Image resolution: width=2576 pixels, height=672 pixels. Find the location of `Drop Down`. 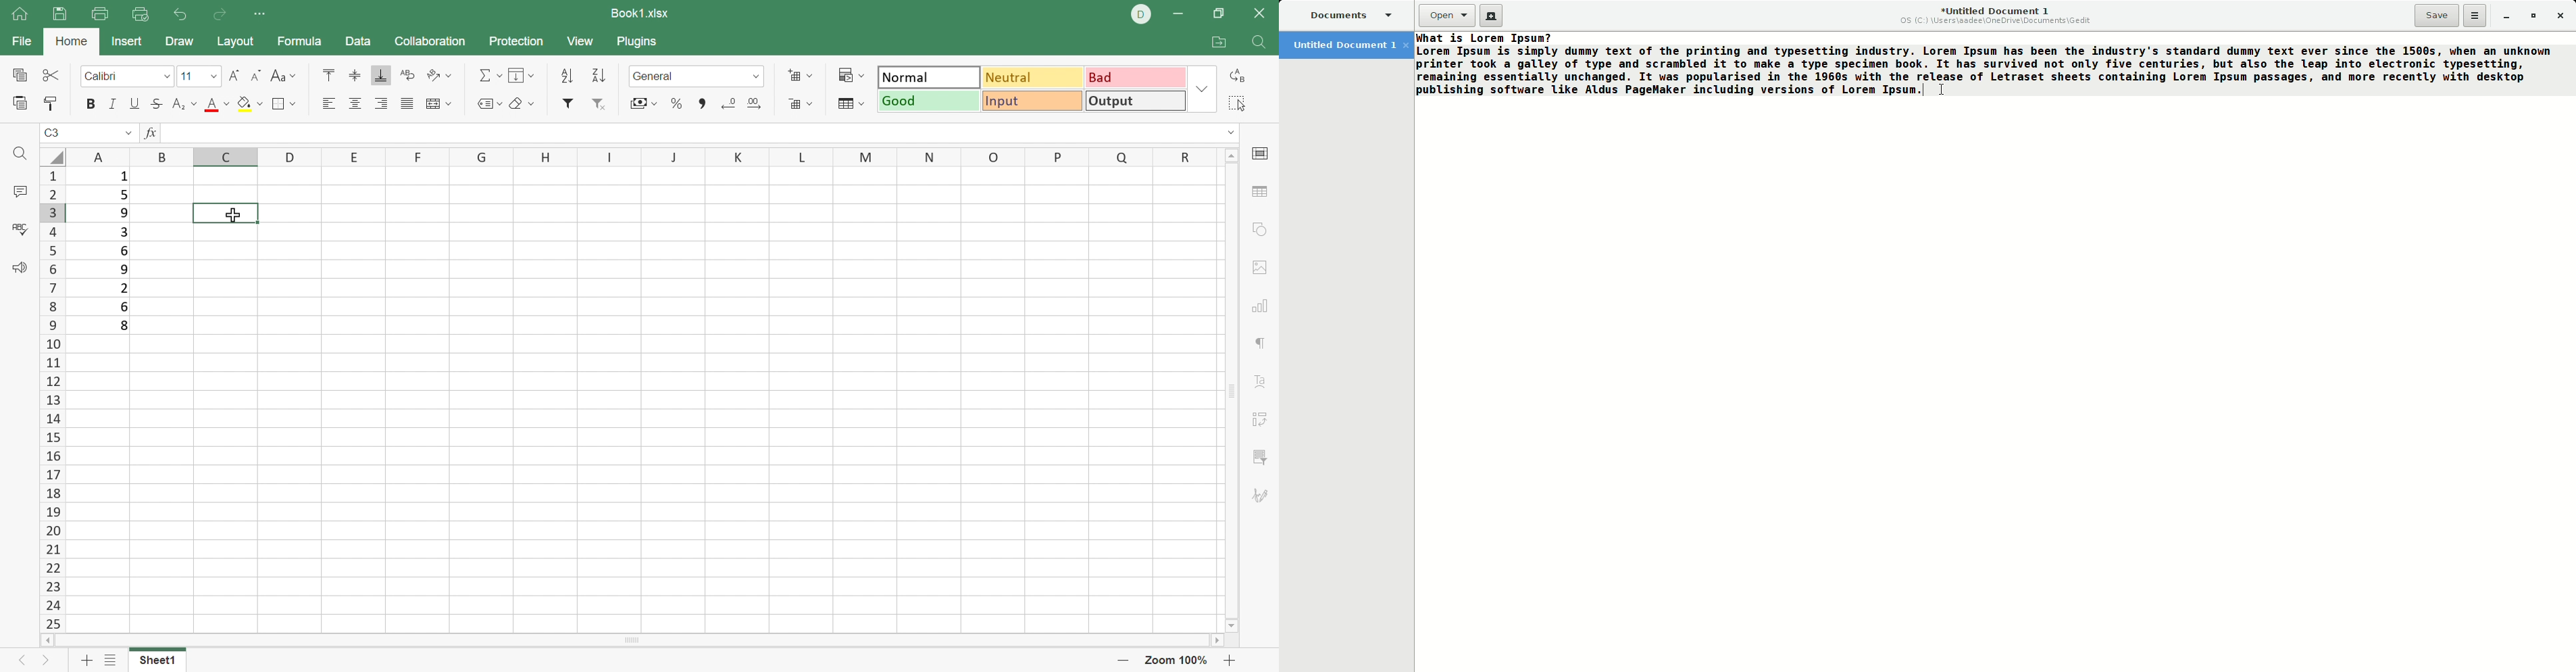

Drop Down is located at coordinates (215, 77).